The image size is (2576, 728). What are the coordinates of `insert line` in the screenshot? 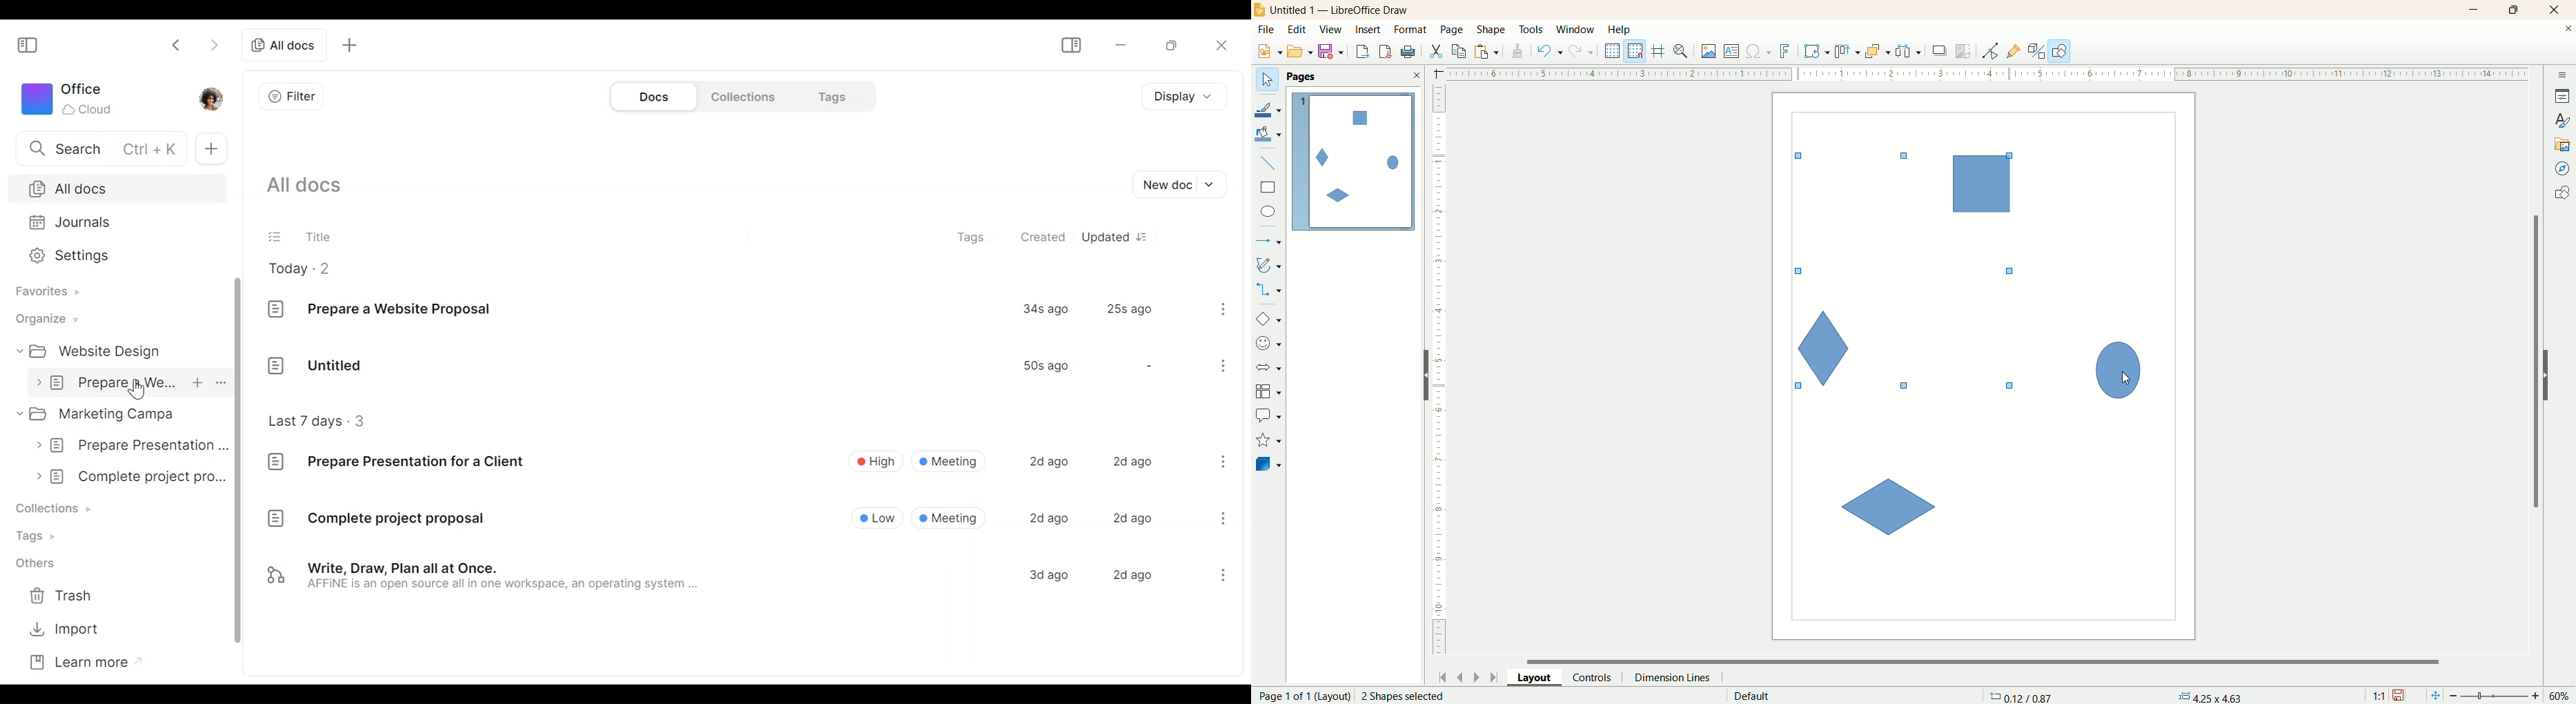 It's located at (1270, 164).